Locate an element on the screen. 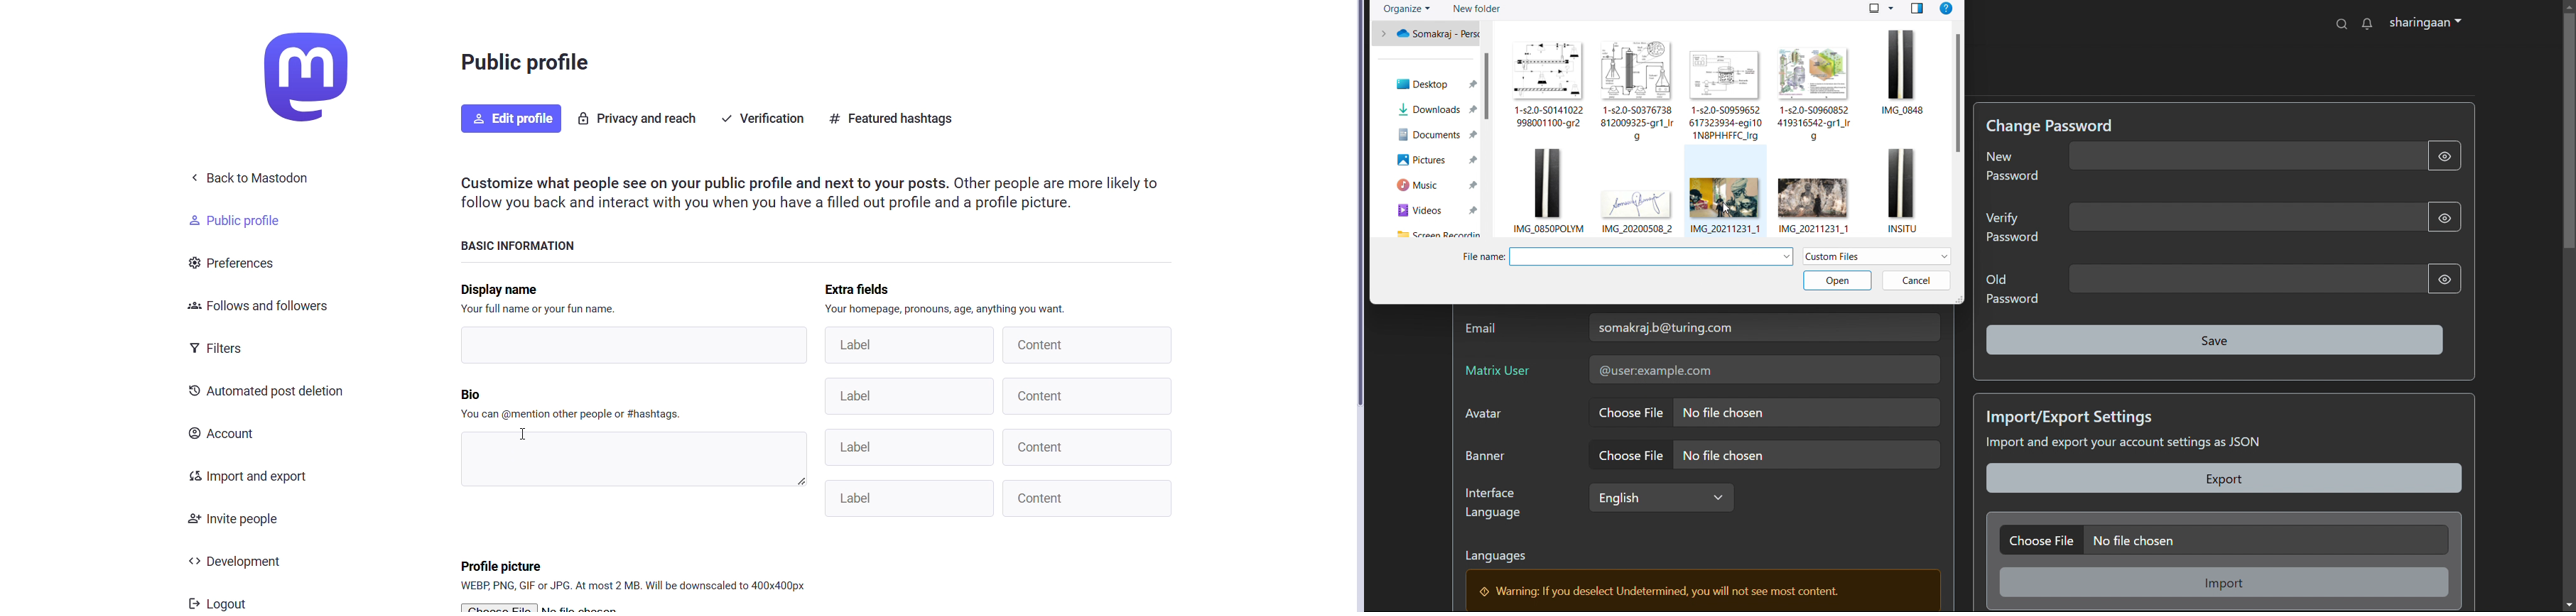 This screenshot has width=2576, height=616. image 3 is located at coordinates (1727, 96).